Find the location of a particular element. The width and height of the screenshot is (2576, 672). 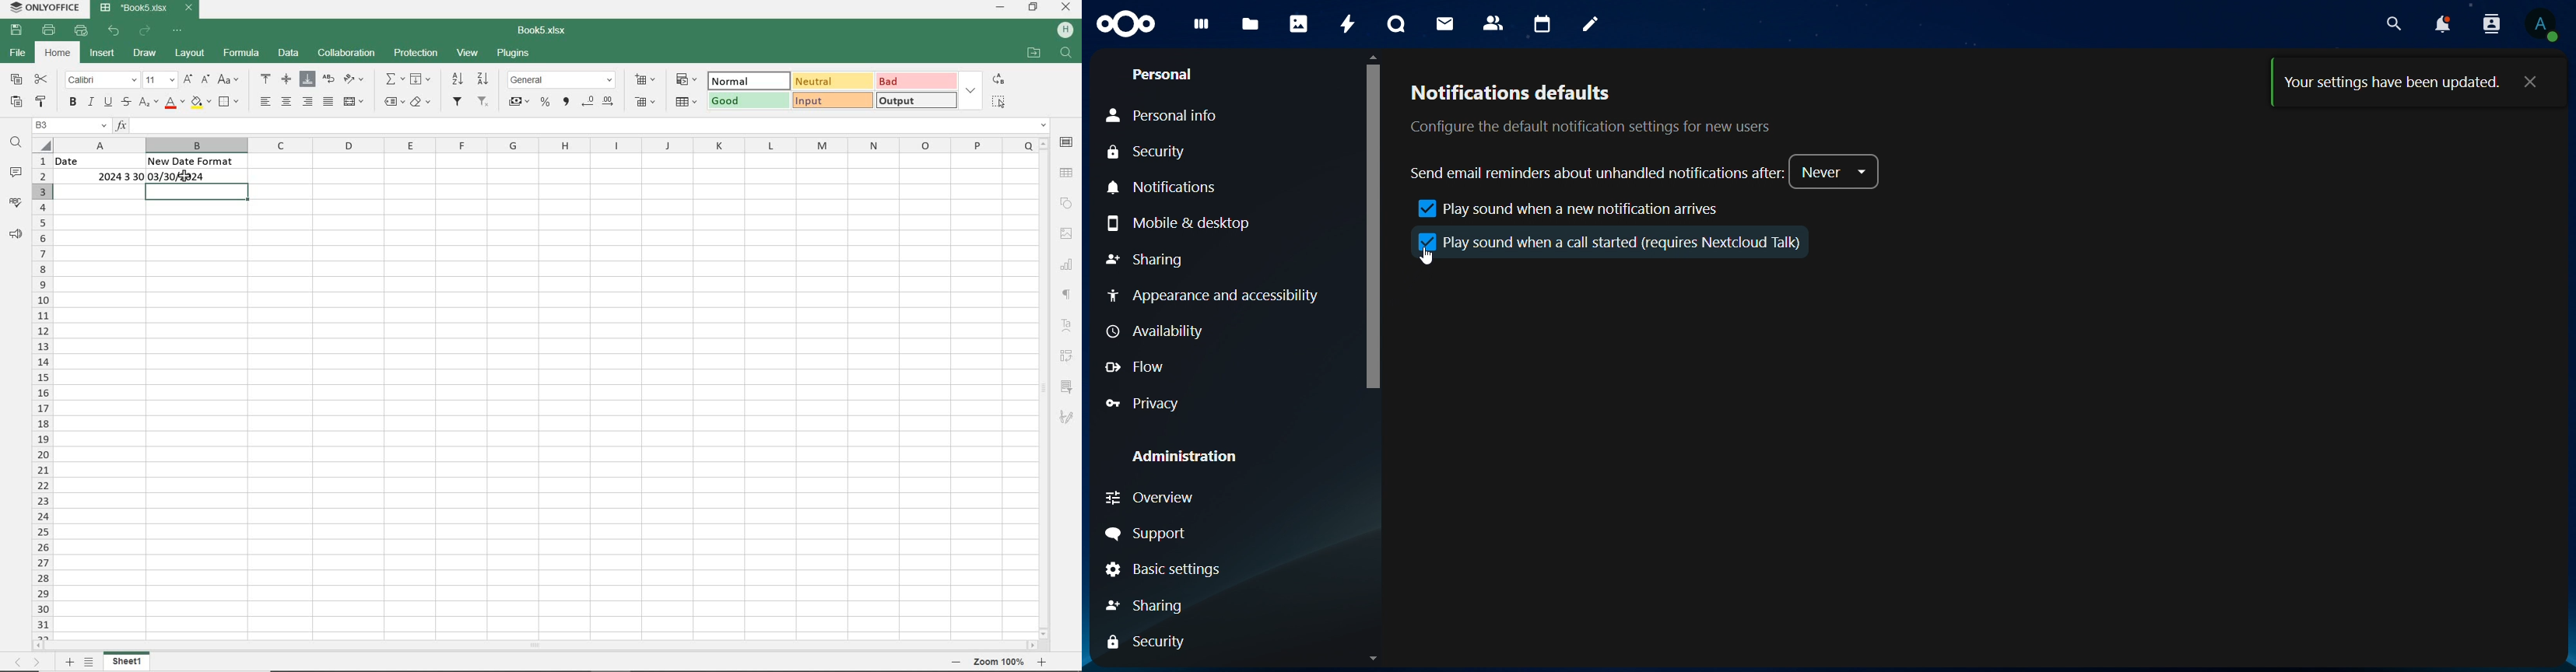

zoom in is located at coordinates (1041, 662).